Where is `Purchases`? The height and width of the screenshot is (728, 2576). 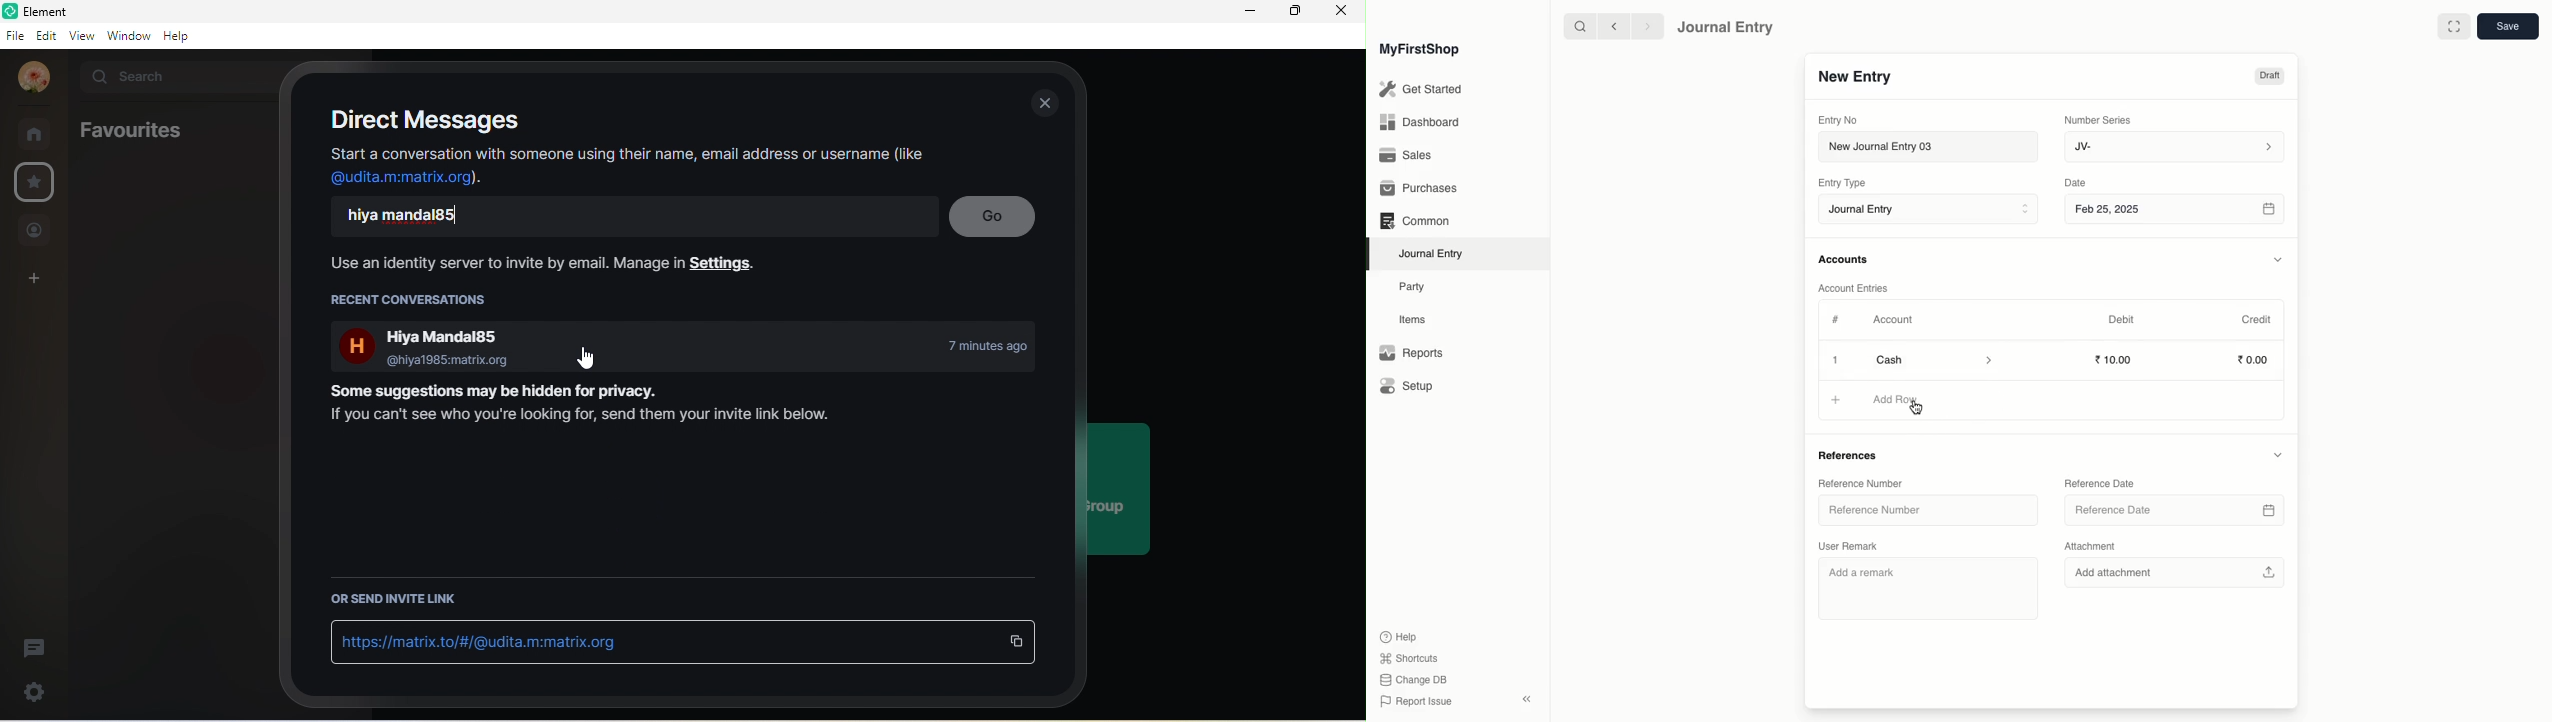
Purchases is located at coordinates (1423, 189).